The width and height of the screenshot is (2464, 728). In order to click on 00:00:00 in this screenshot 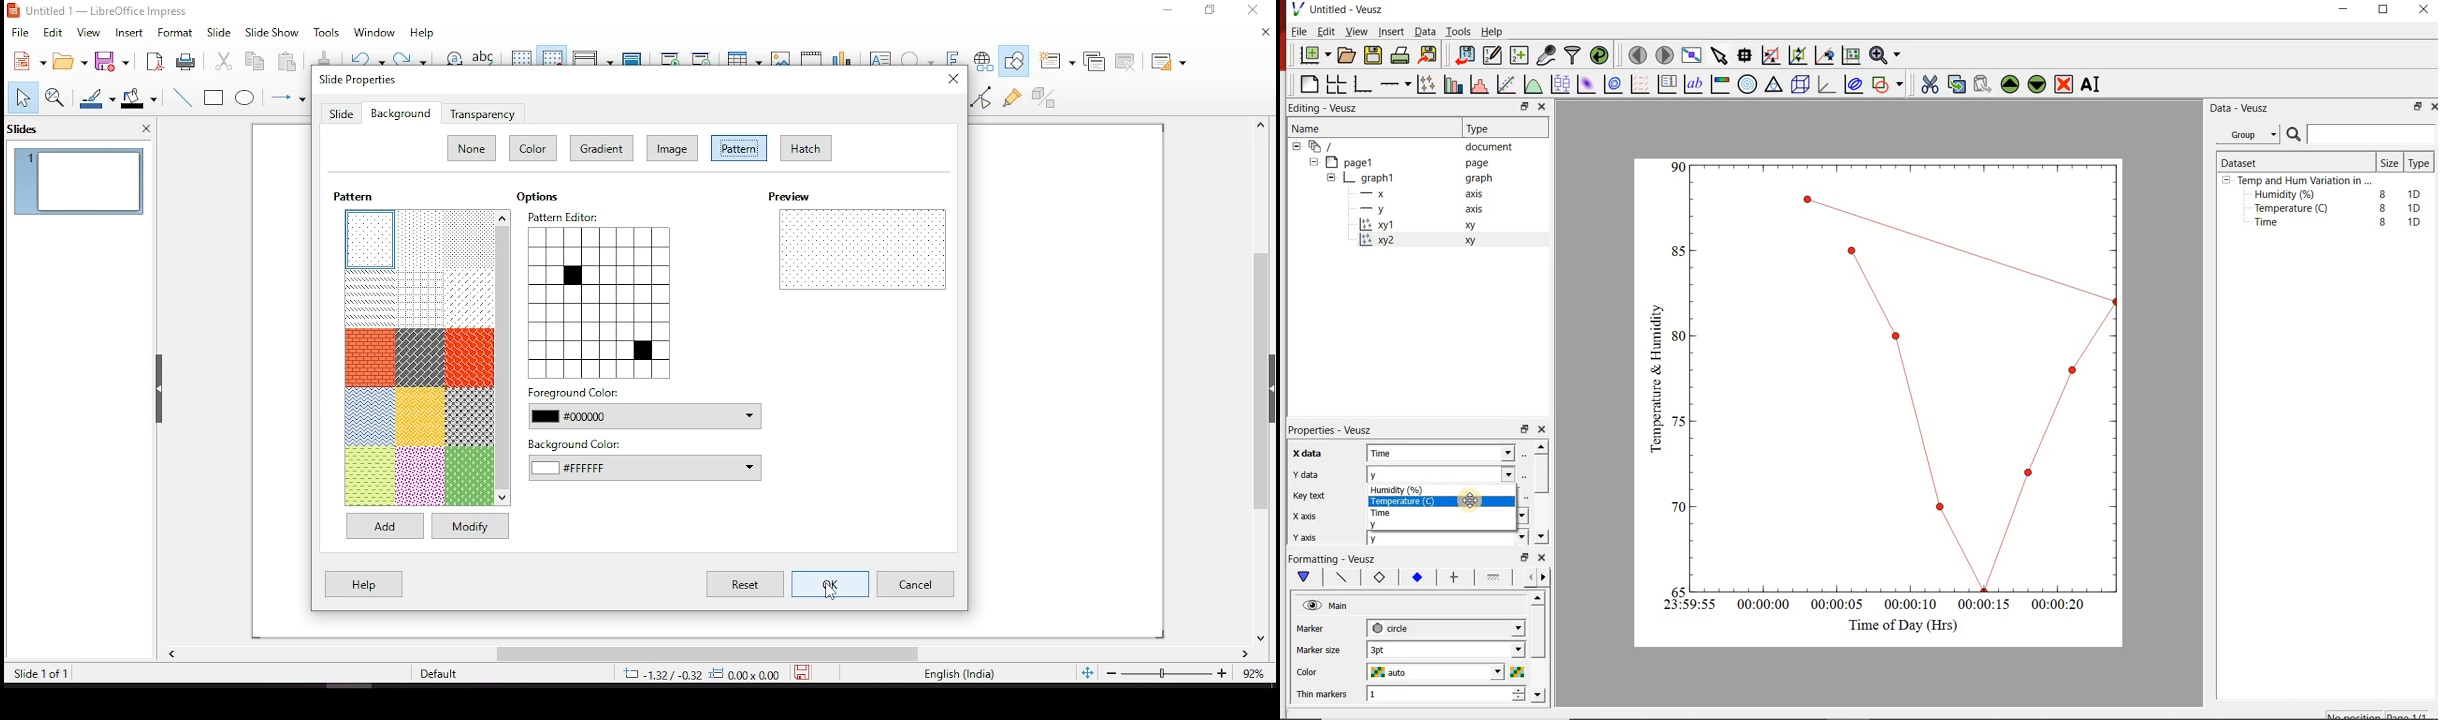, I will do `click(1761, 606)`.